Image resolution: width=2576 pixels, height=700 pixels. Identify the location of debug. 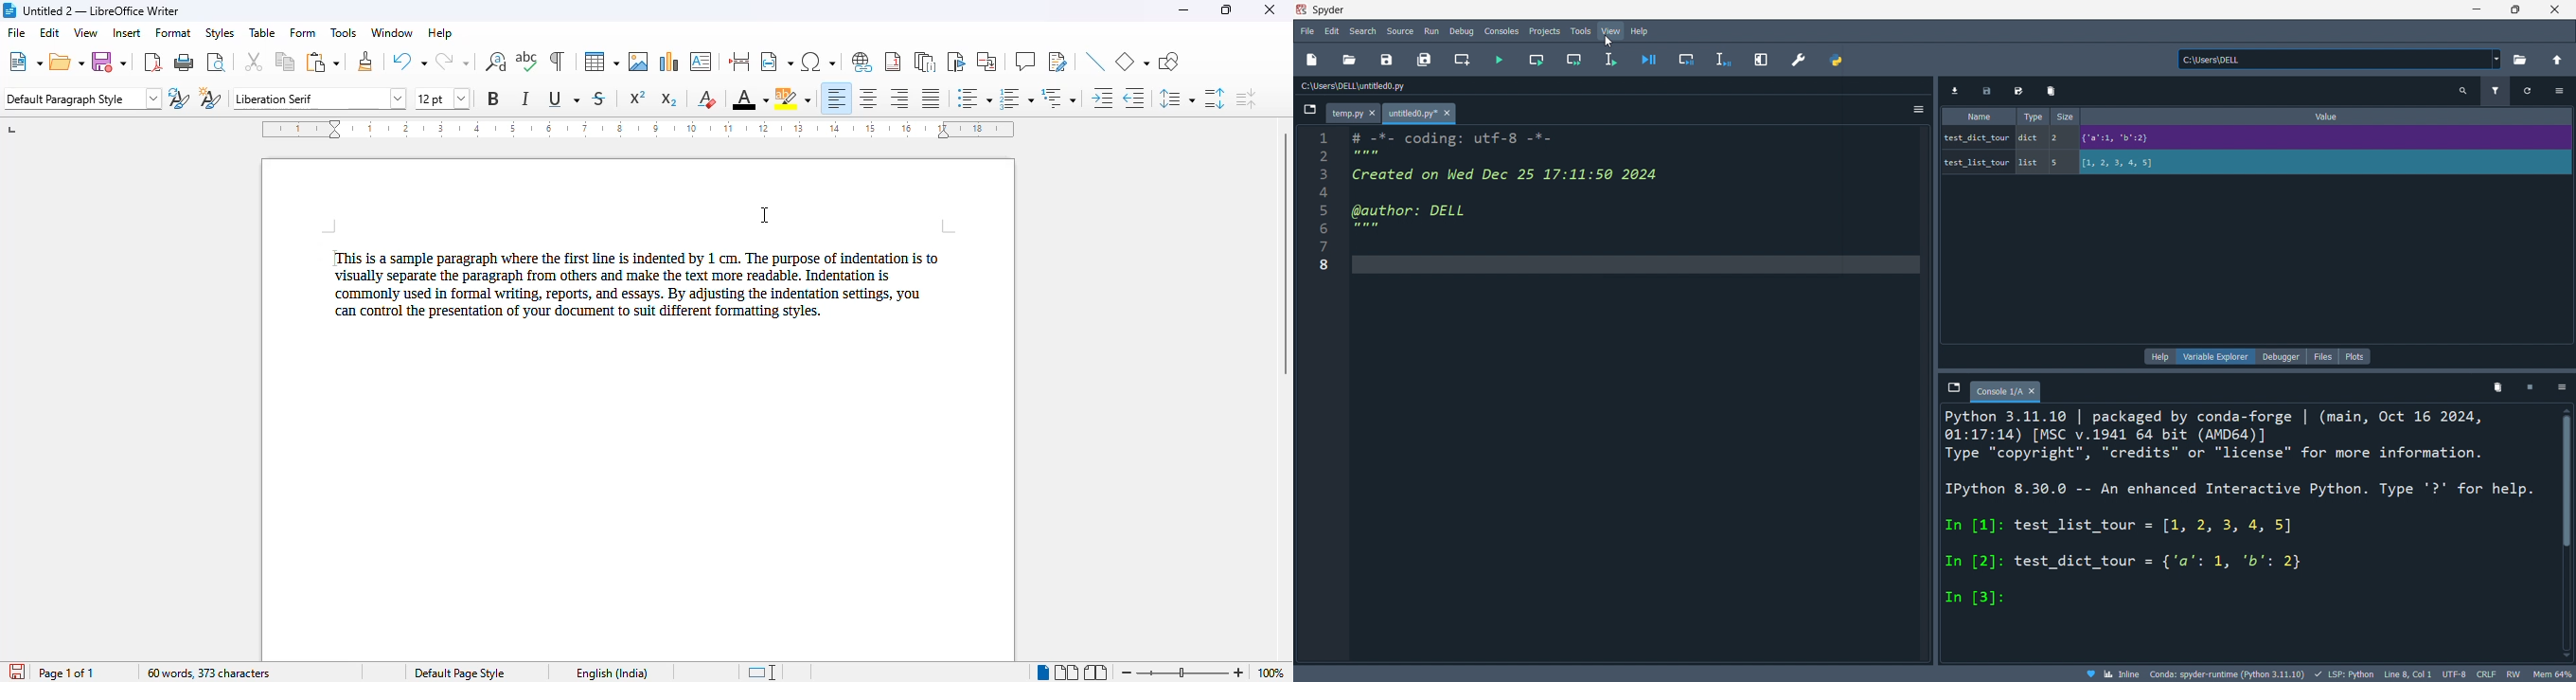
(1464, 31).